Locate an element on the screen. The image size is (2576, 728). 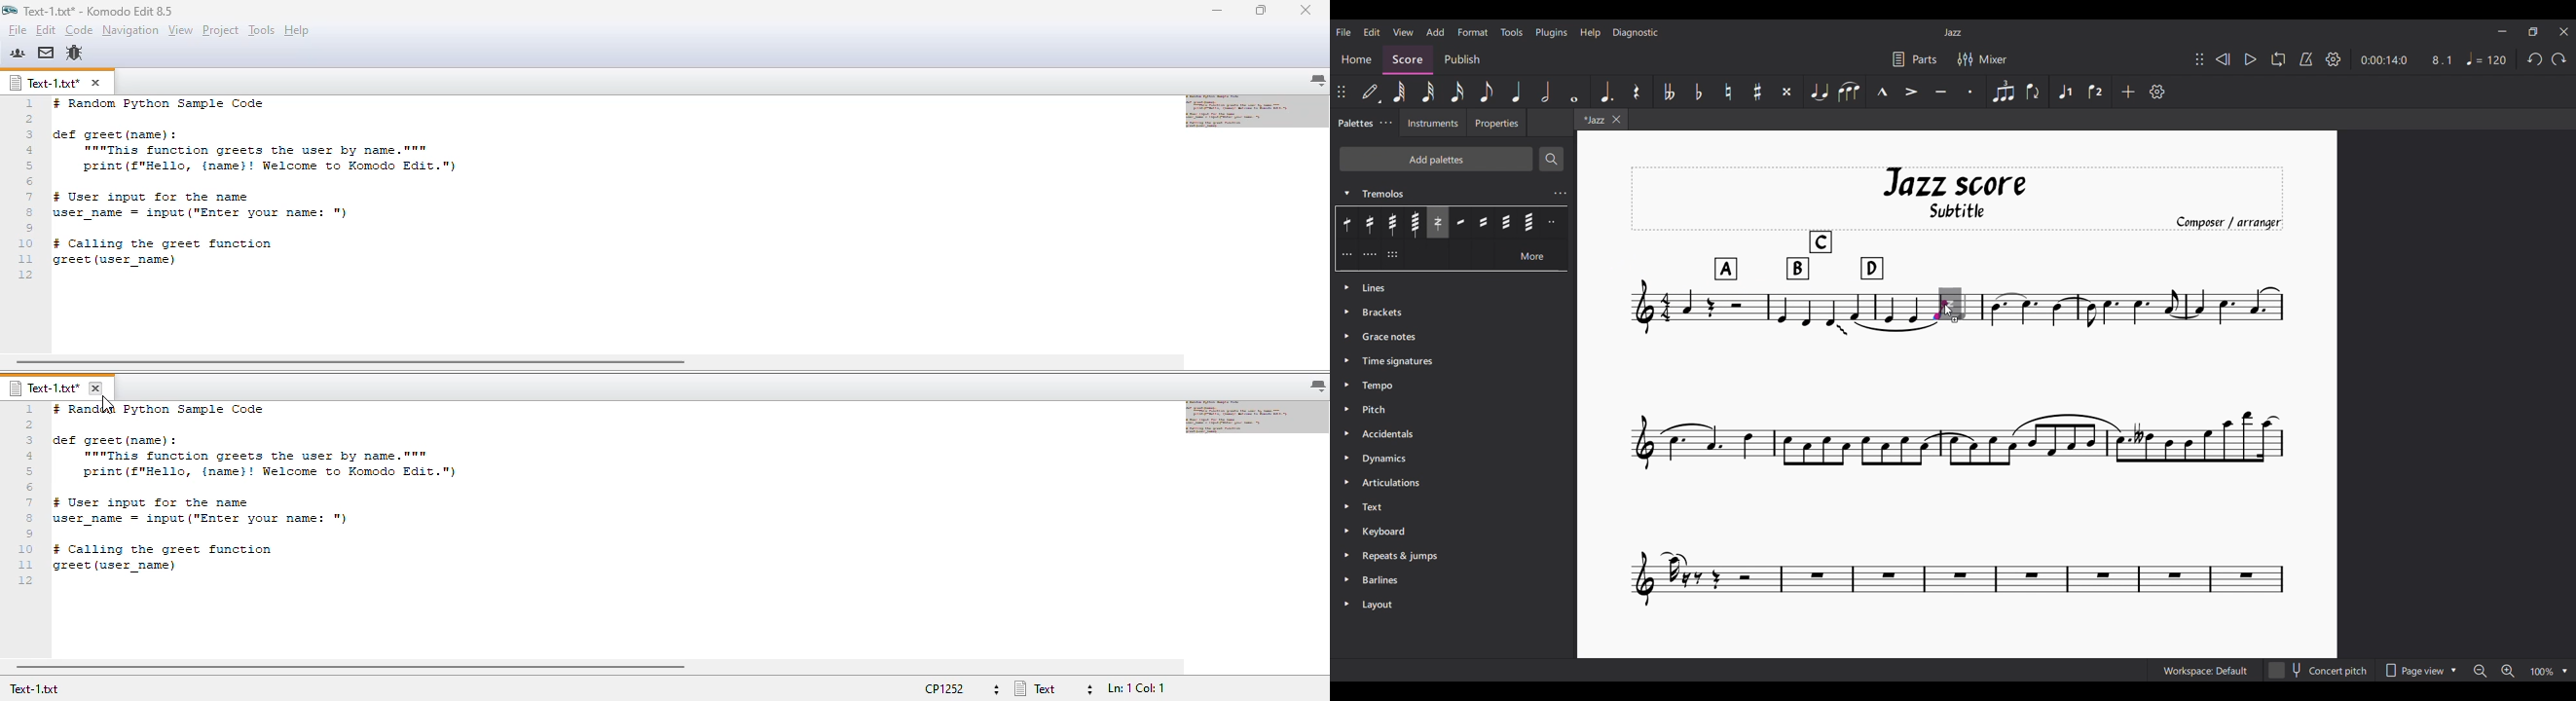
Augmentation dot is located at coordinates (1606, 92).